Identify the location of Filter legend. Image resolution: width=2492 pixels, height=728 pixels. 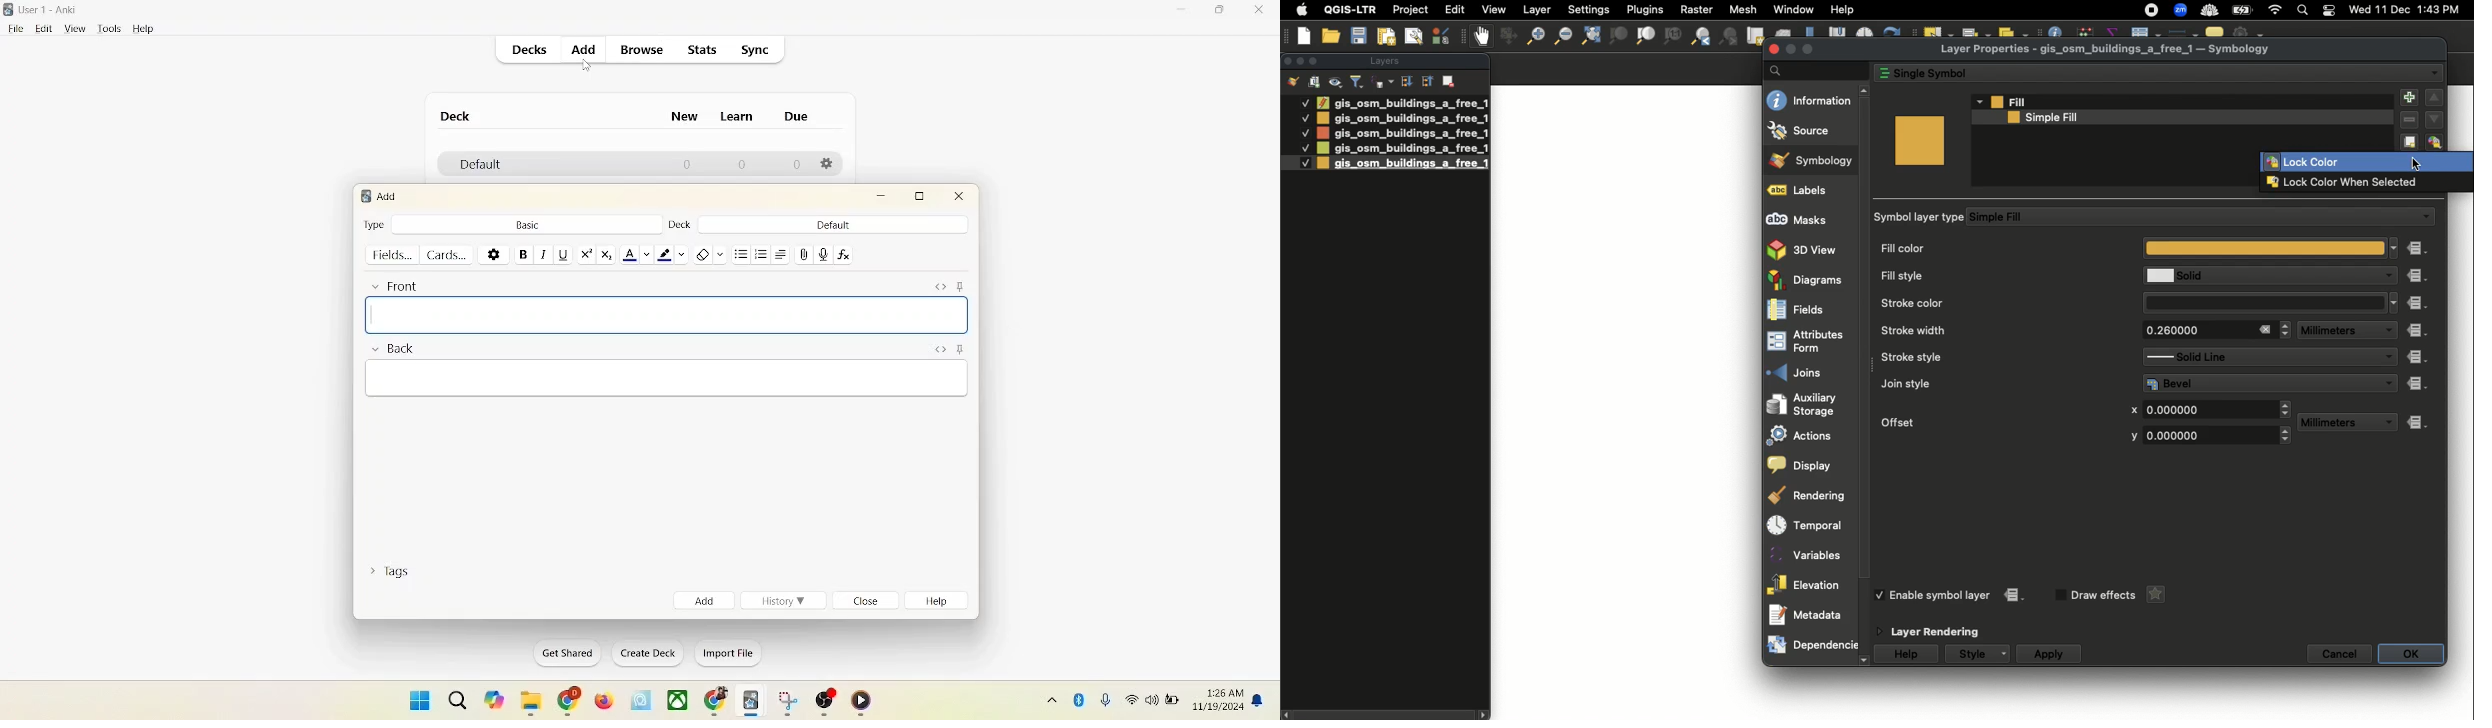
(1358, 82).